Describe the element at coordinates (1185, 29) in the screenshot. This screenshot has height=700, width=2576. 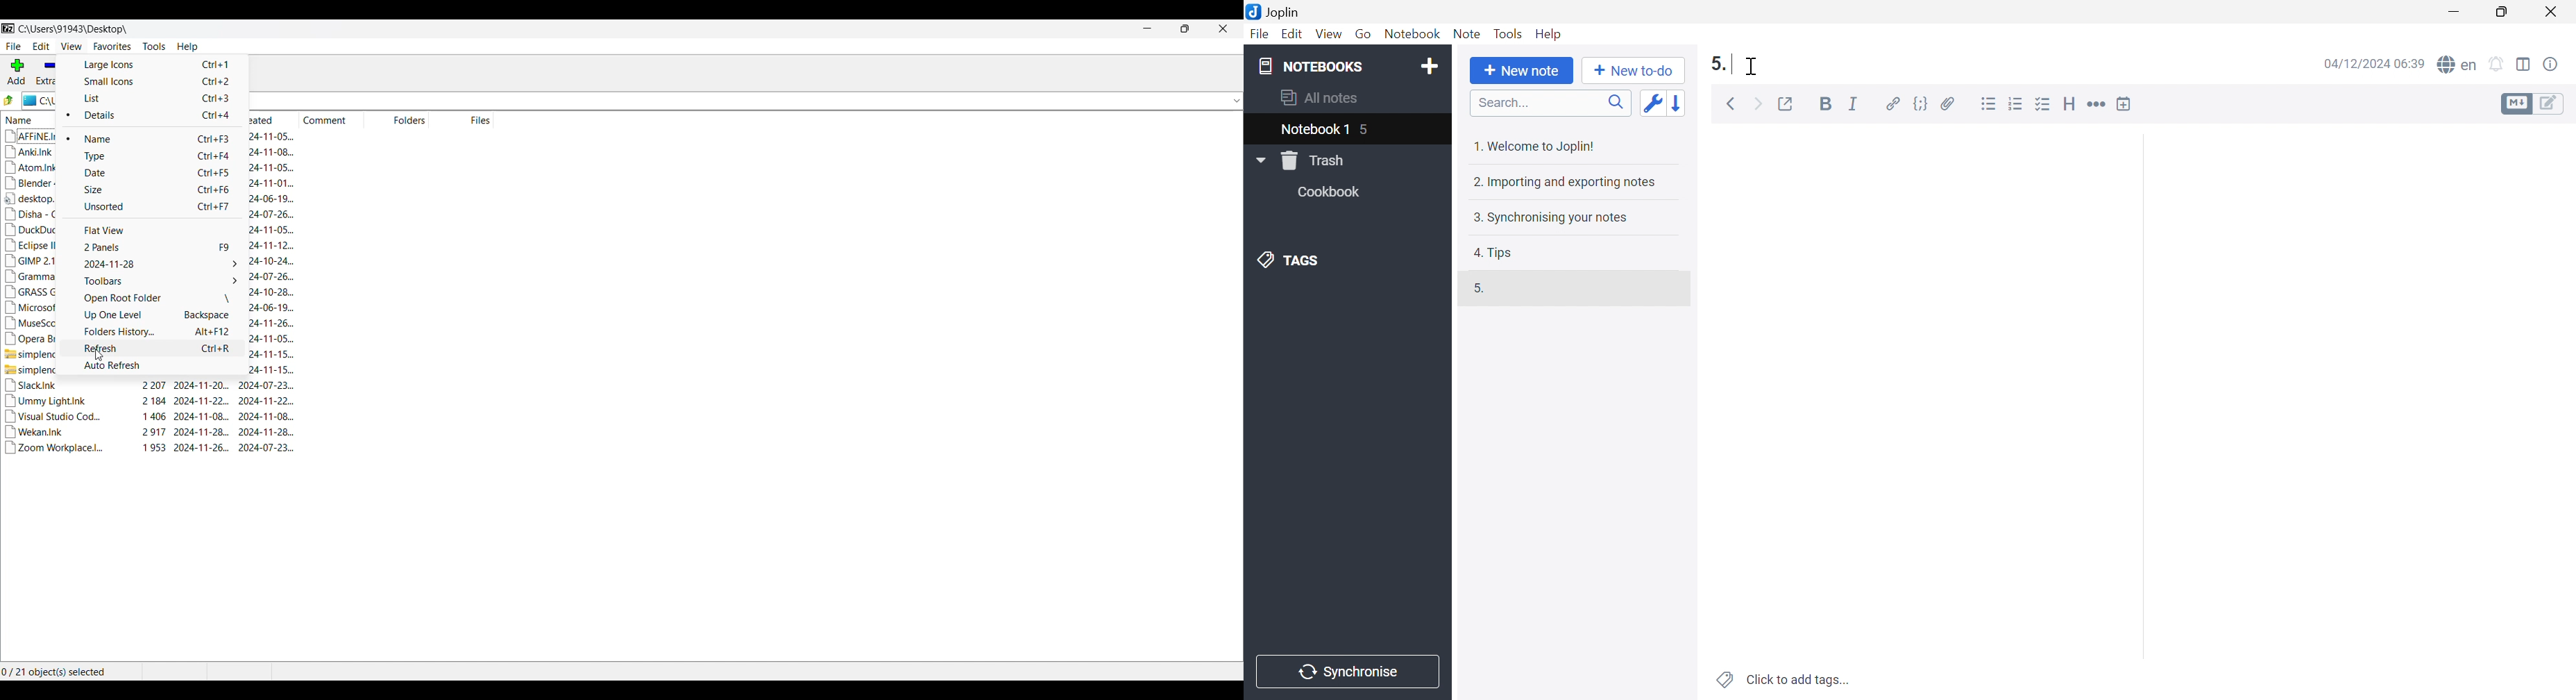
I see `Resize` at that location.